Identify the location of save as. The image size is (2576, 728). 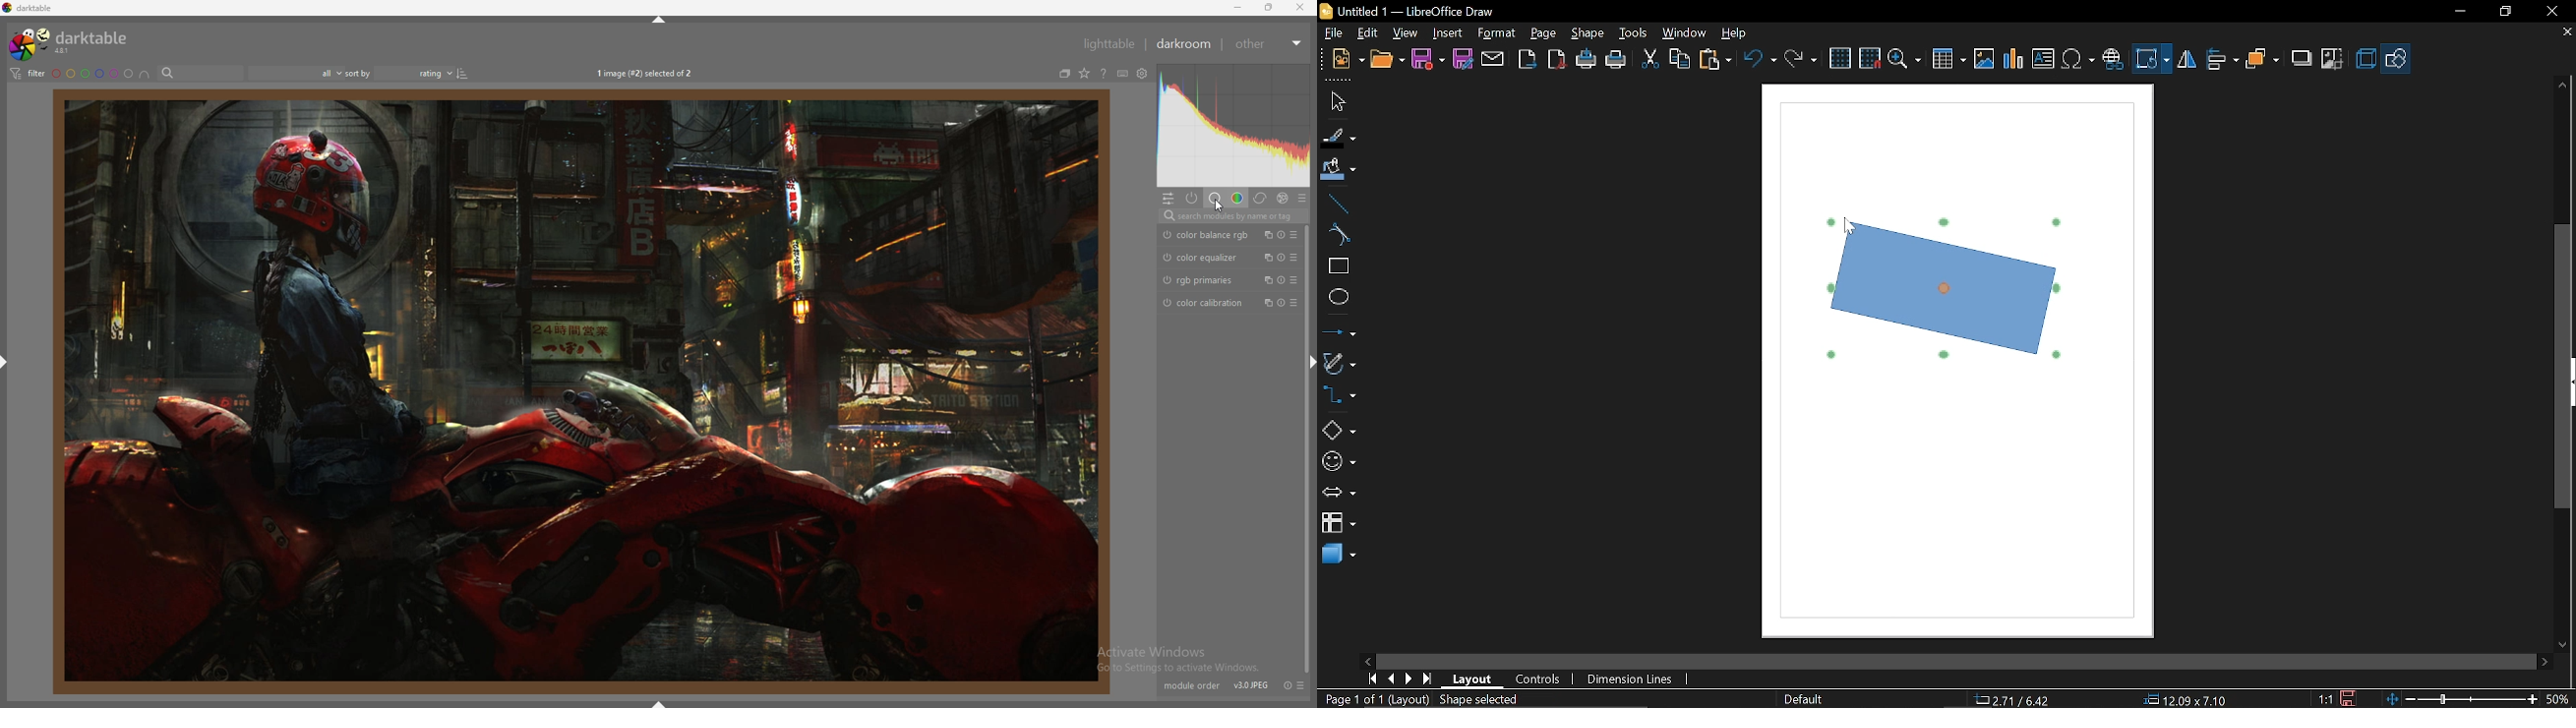
(1463, 59).